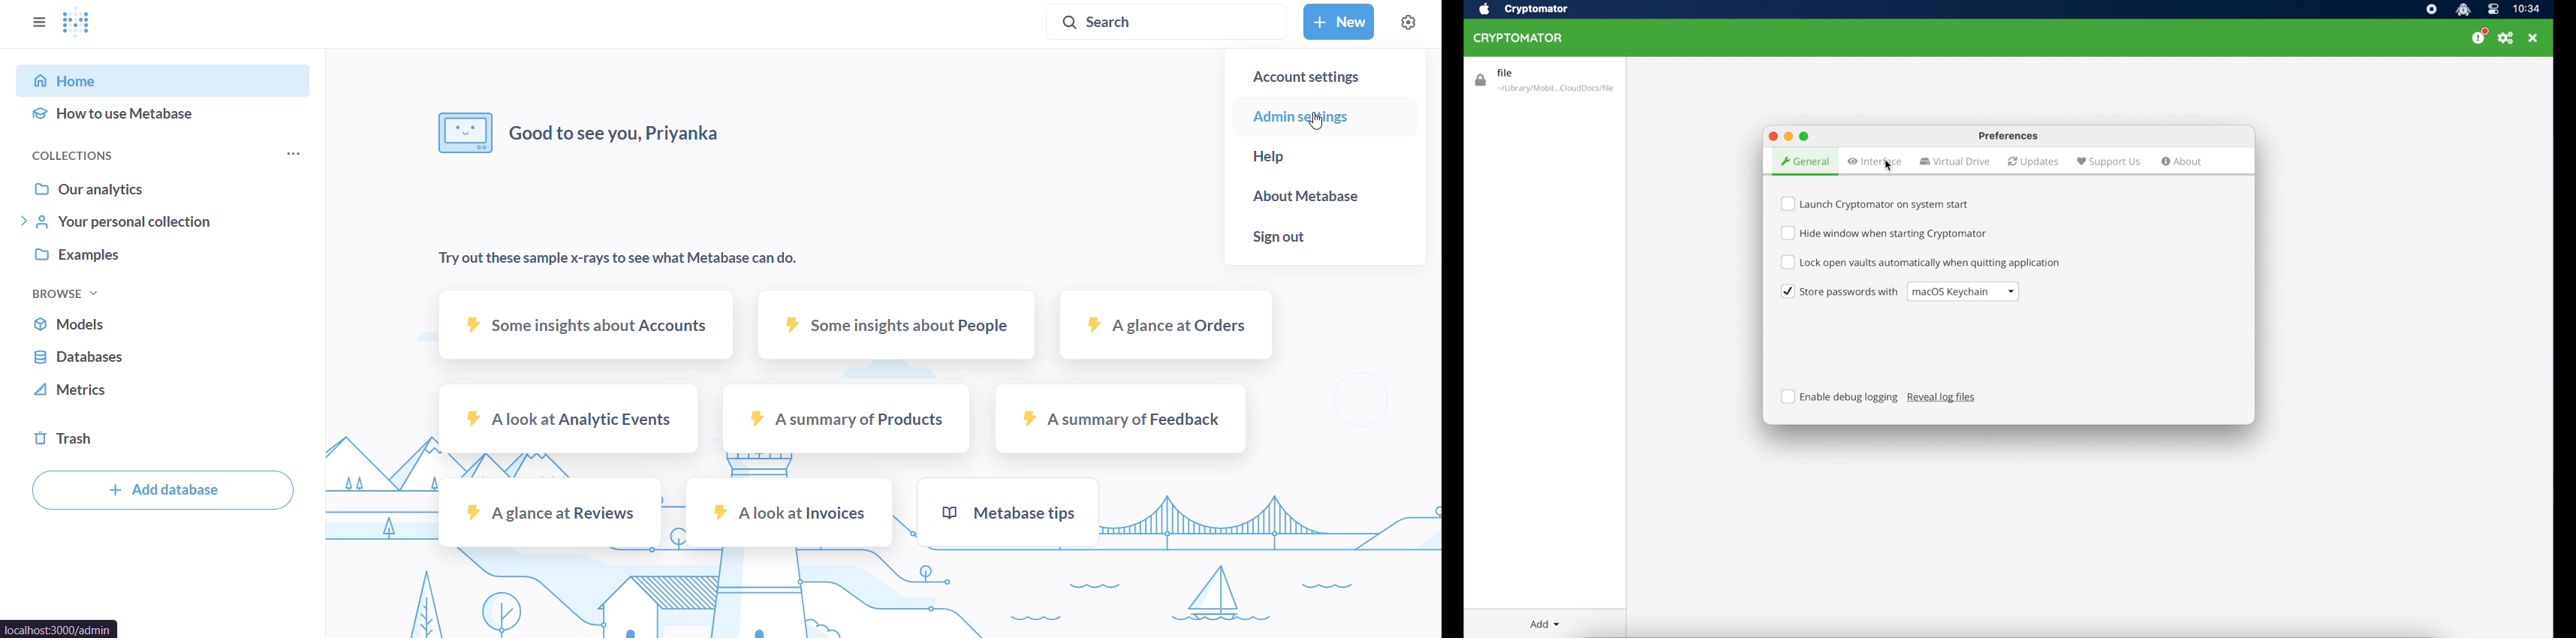 Image resolution: width=2576 pixels, height=644 pixels. Describe the element at coordinates (2479, 37) in the screenshot. I see `donate us` at that location.